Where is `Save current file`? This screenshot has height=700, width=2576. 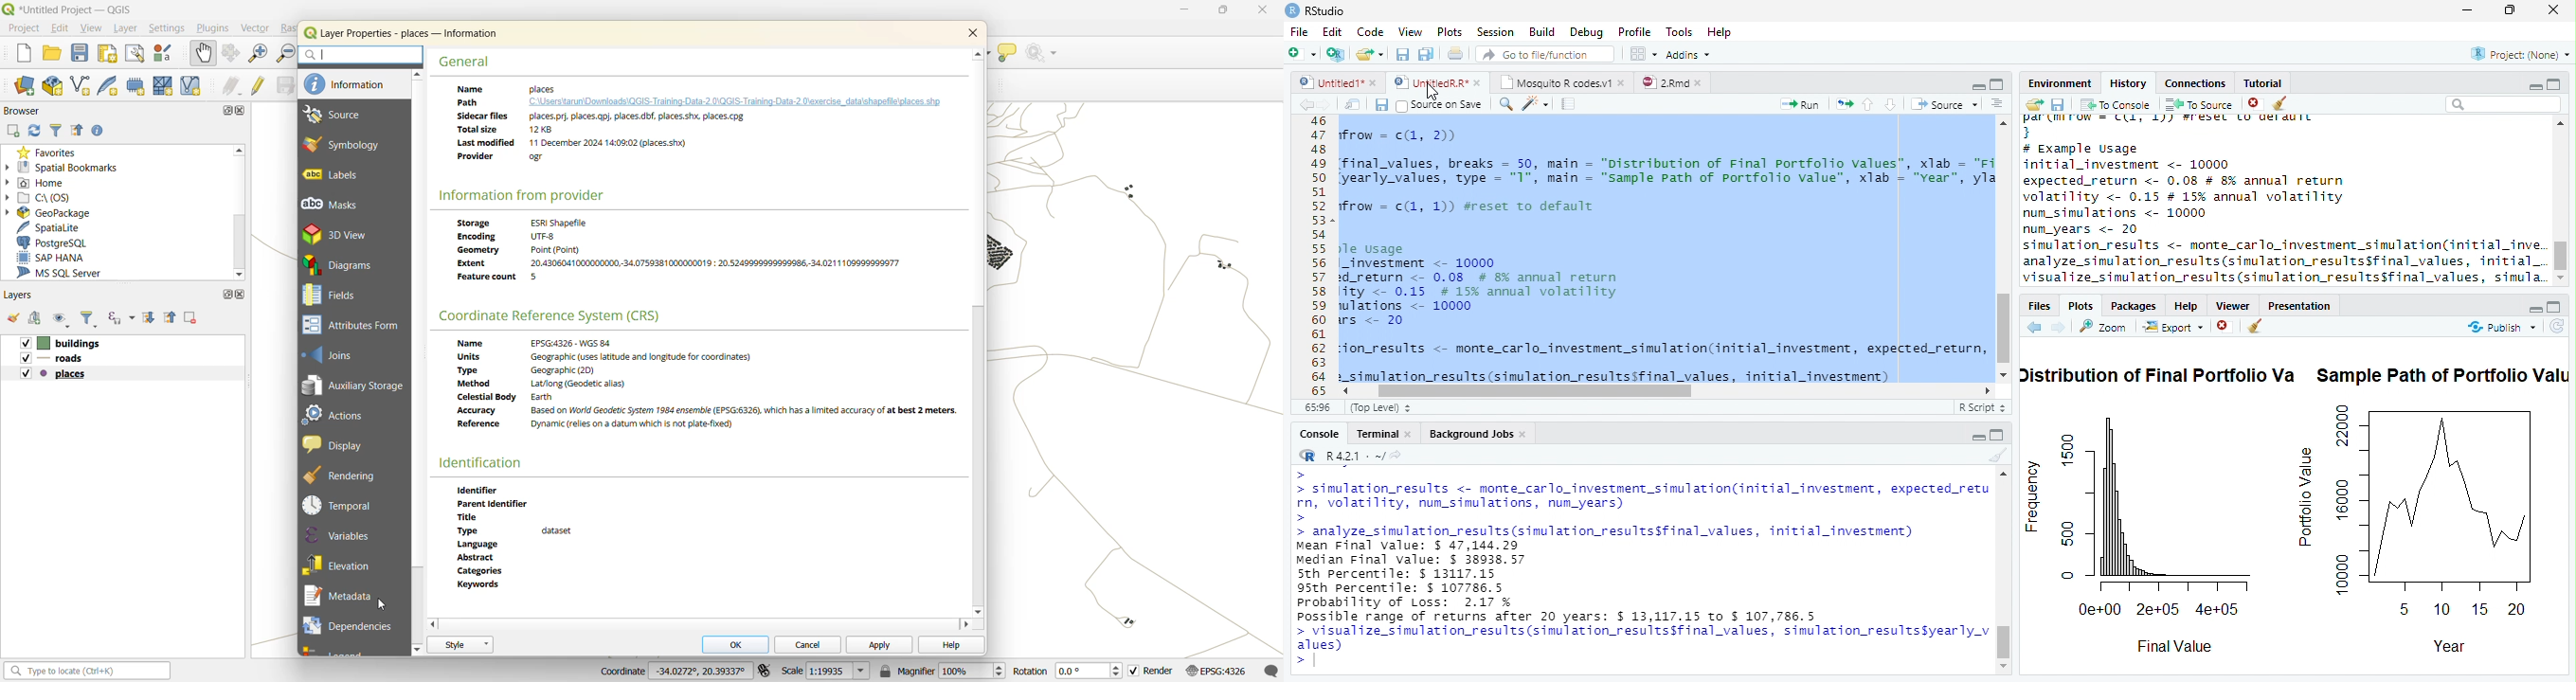
Save current file is located at coordinates (1401, 54).